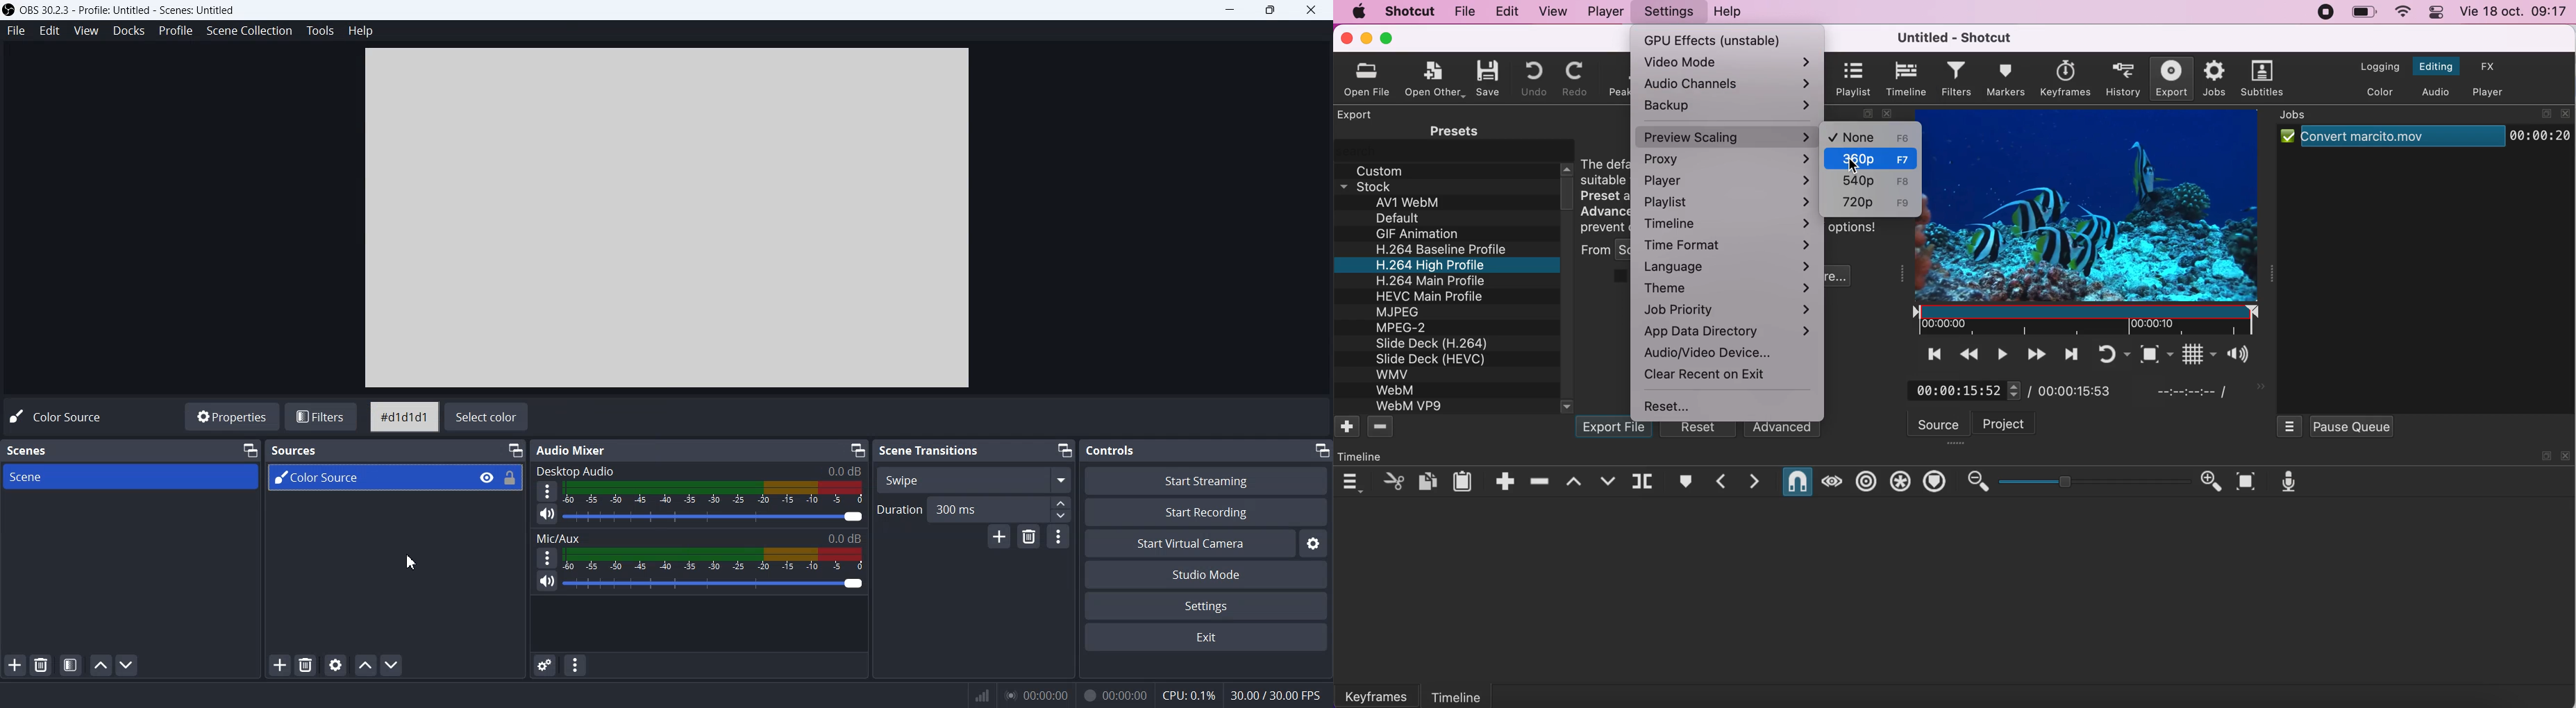 Image resolution: width=2576 pixels, height=728 pixels. Describe the element at coordinates (1446, 249) in the screenshot. I see `H.264 Baseline Profile` at that location.